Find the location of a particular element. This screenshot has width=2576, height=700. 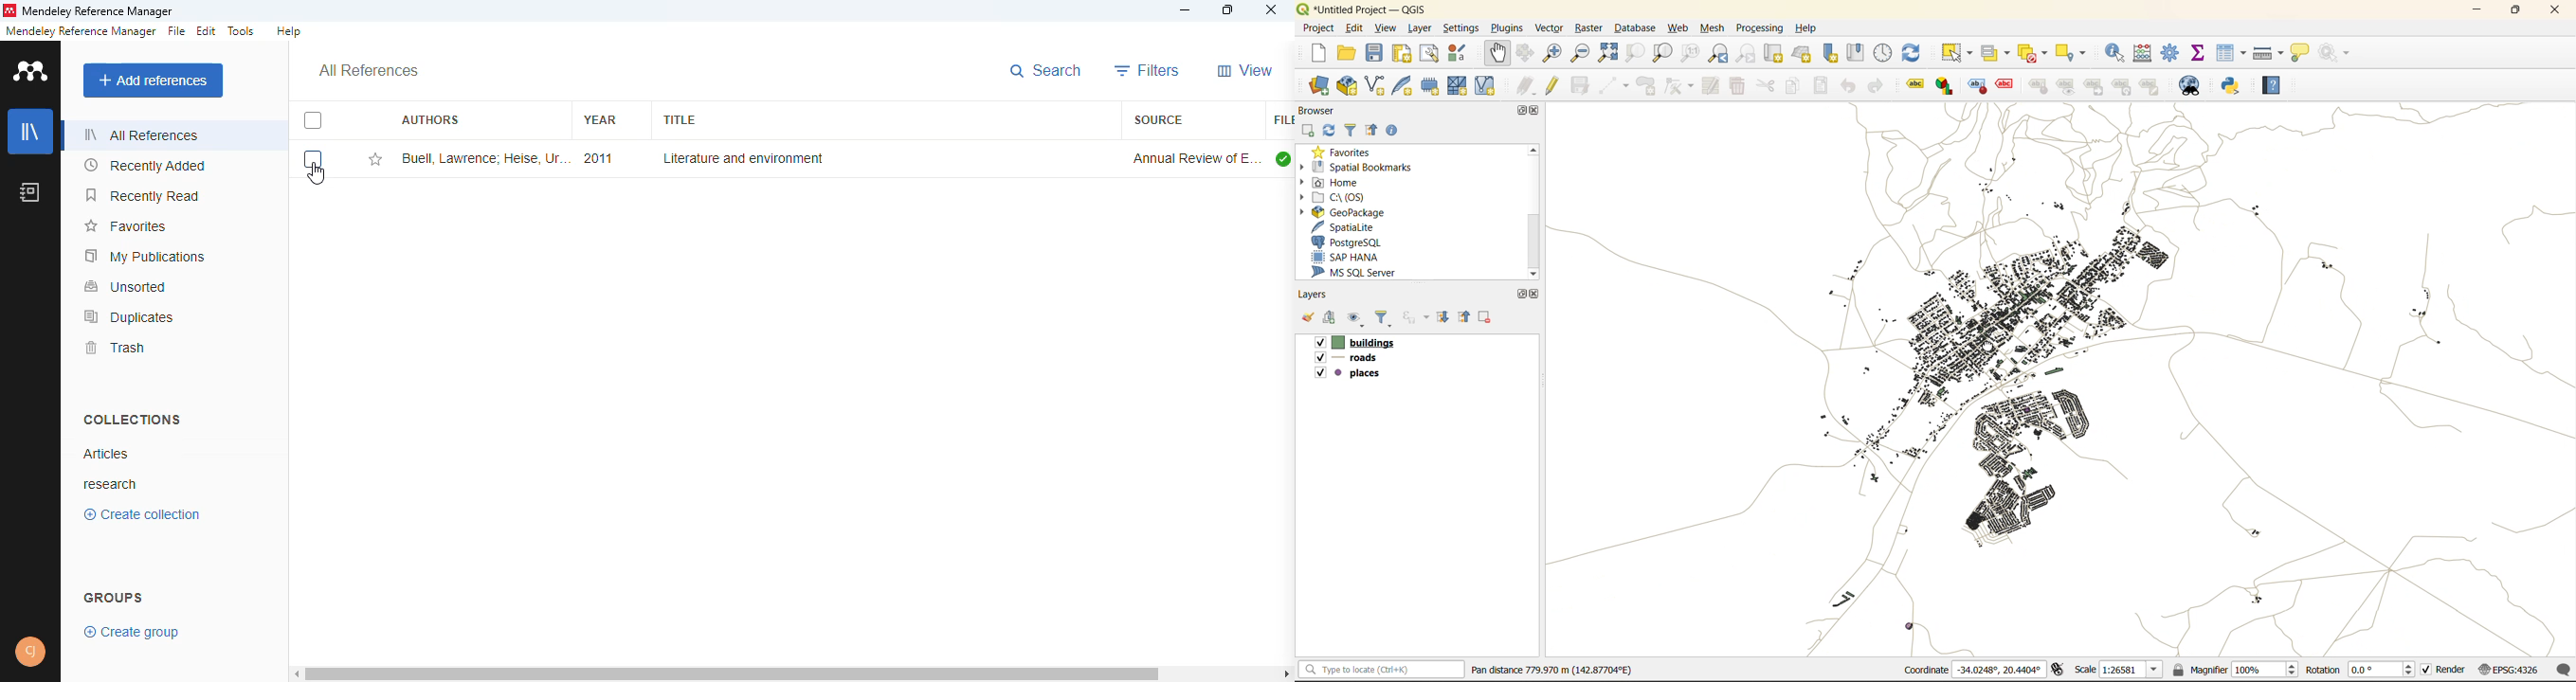

places is located at coordinates (1351, 374).